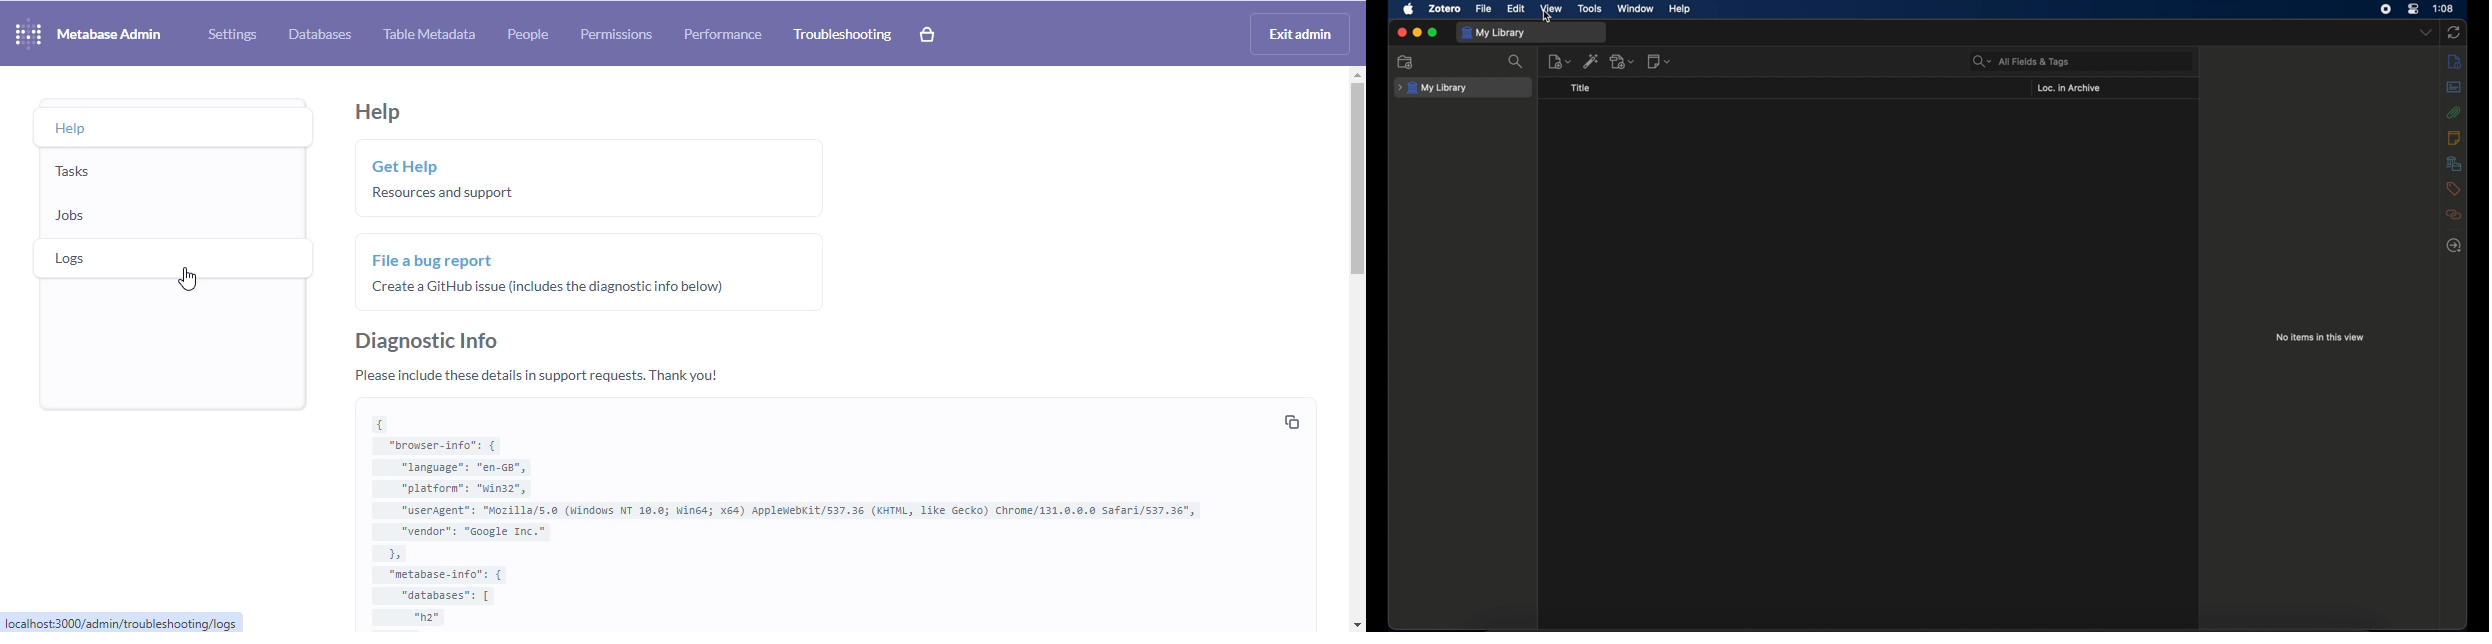  What do you see at coordinates (2455, 32) in the screenshot?
I see `sync` at bounding box center [2455, 32].